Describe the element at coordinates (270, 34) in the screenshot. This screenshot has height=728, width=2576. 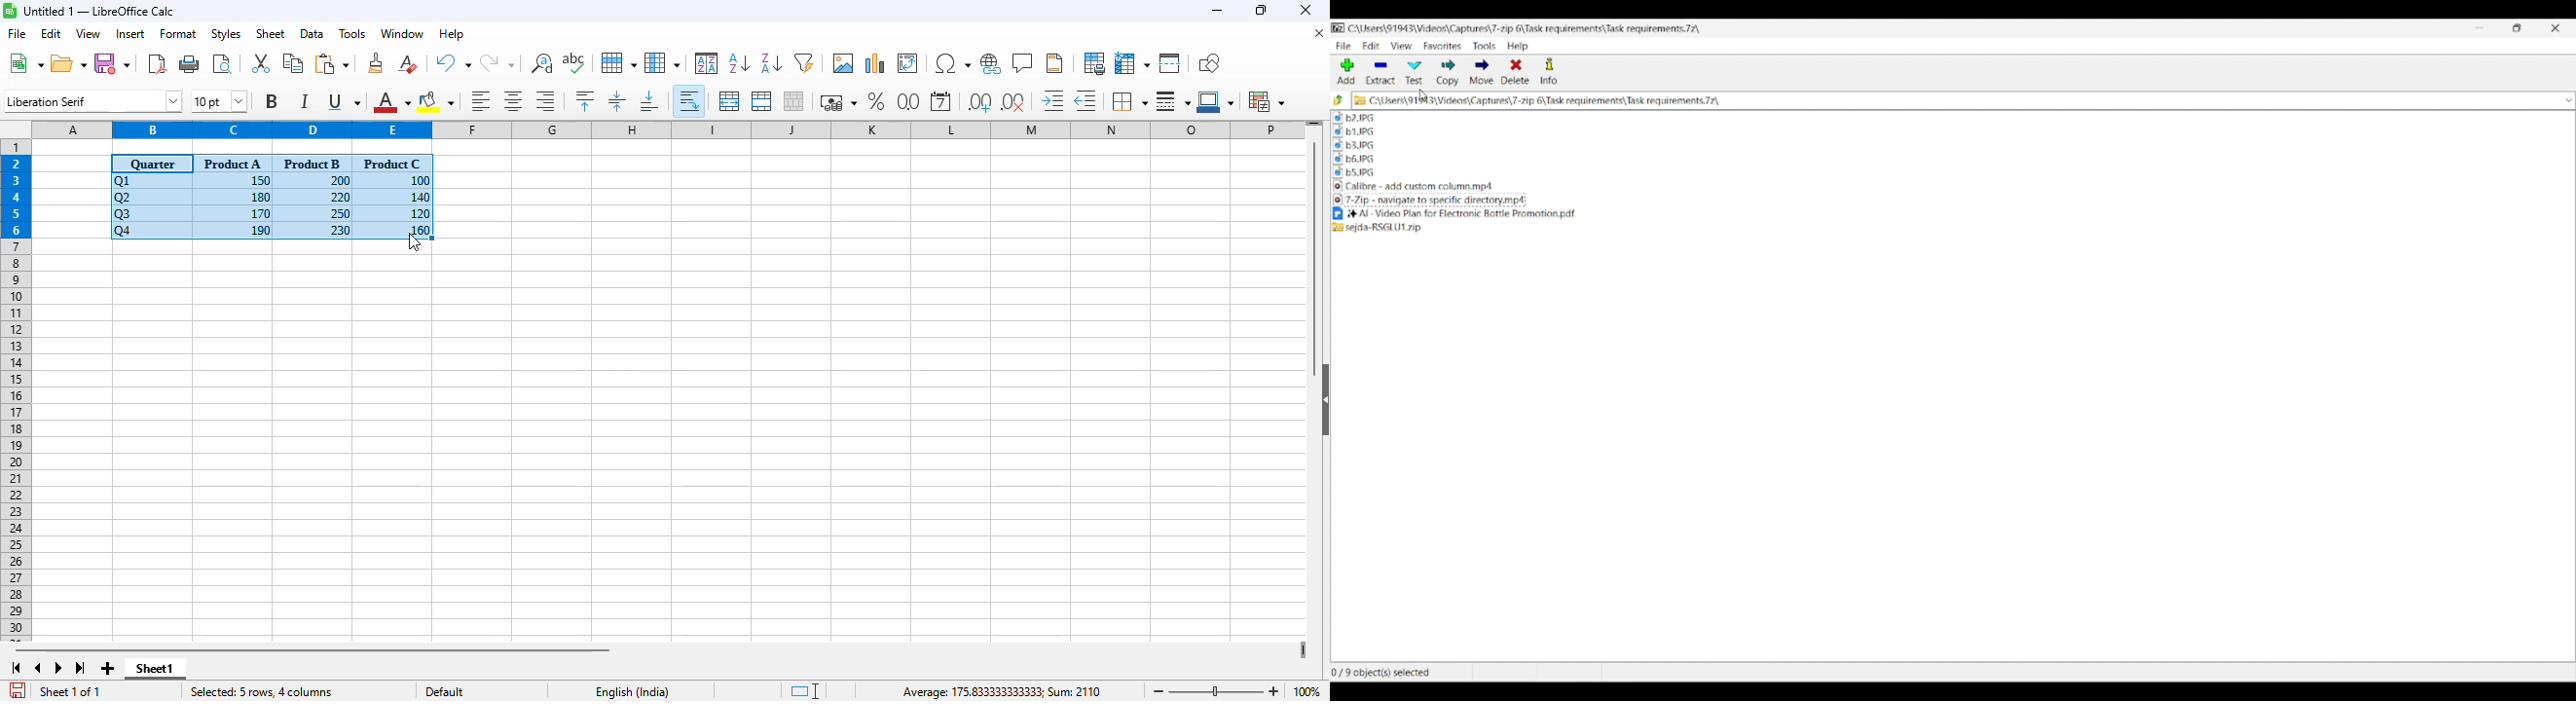
I see `sheet` at that location.